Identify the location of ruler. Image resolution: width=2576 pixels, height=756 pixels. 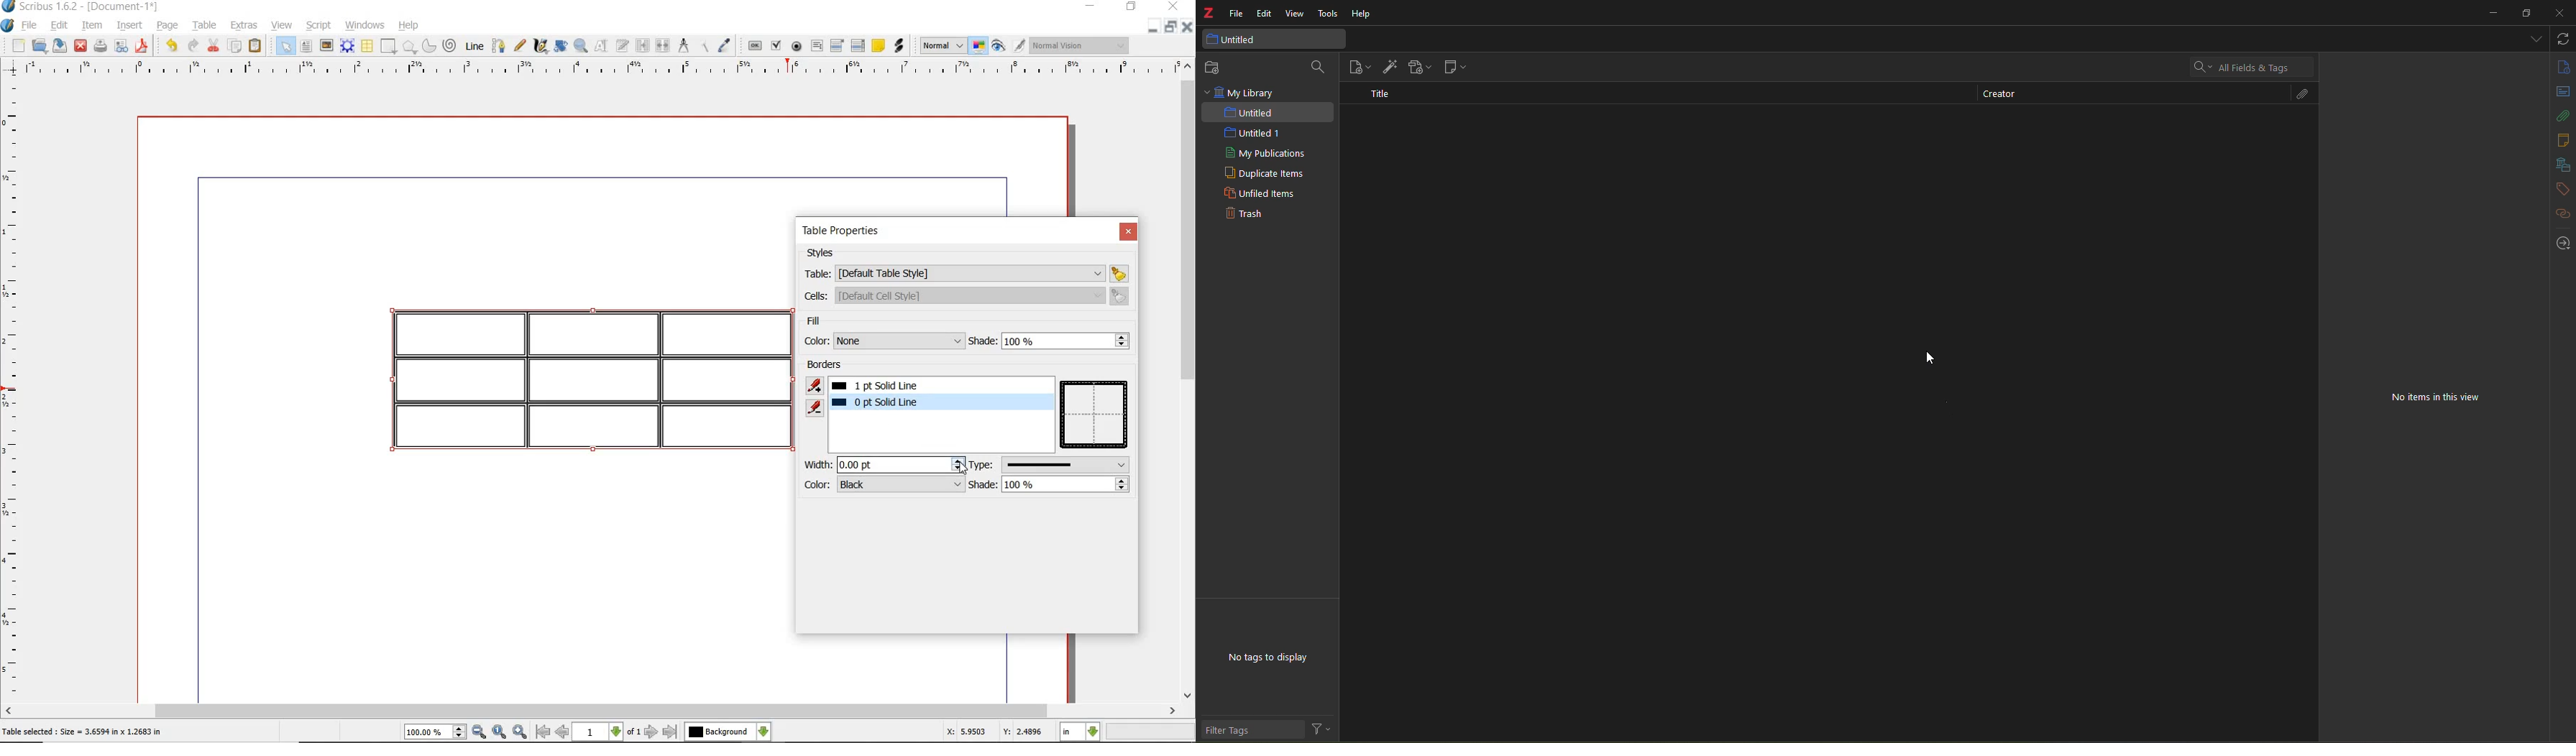
(593, 70).